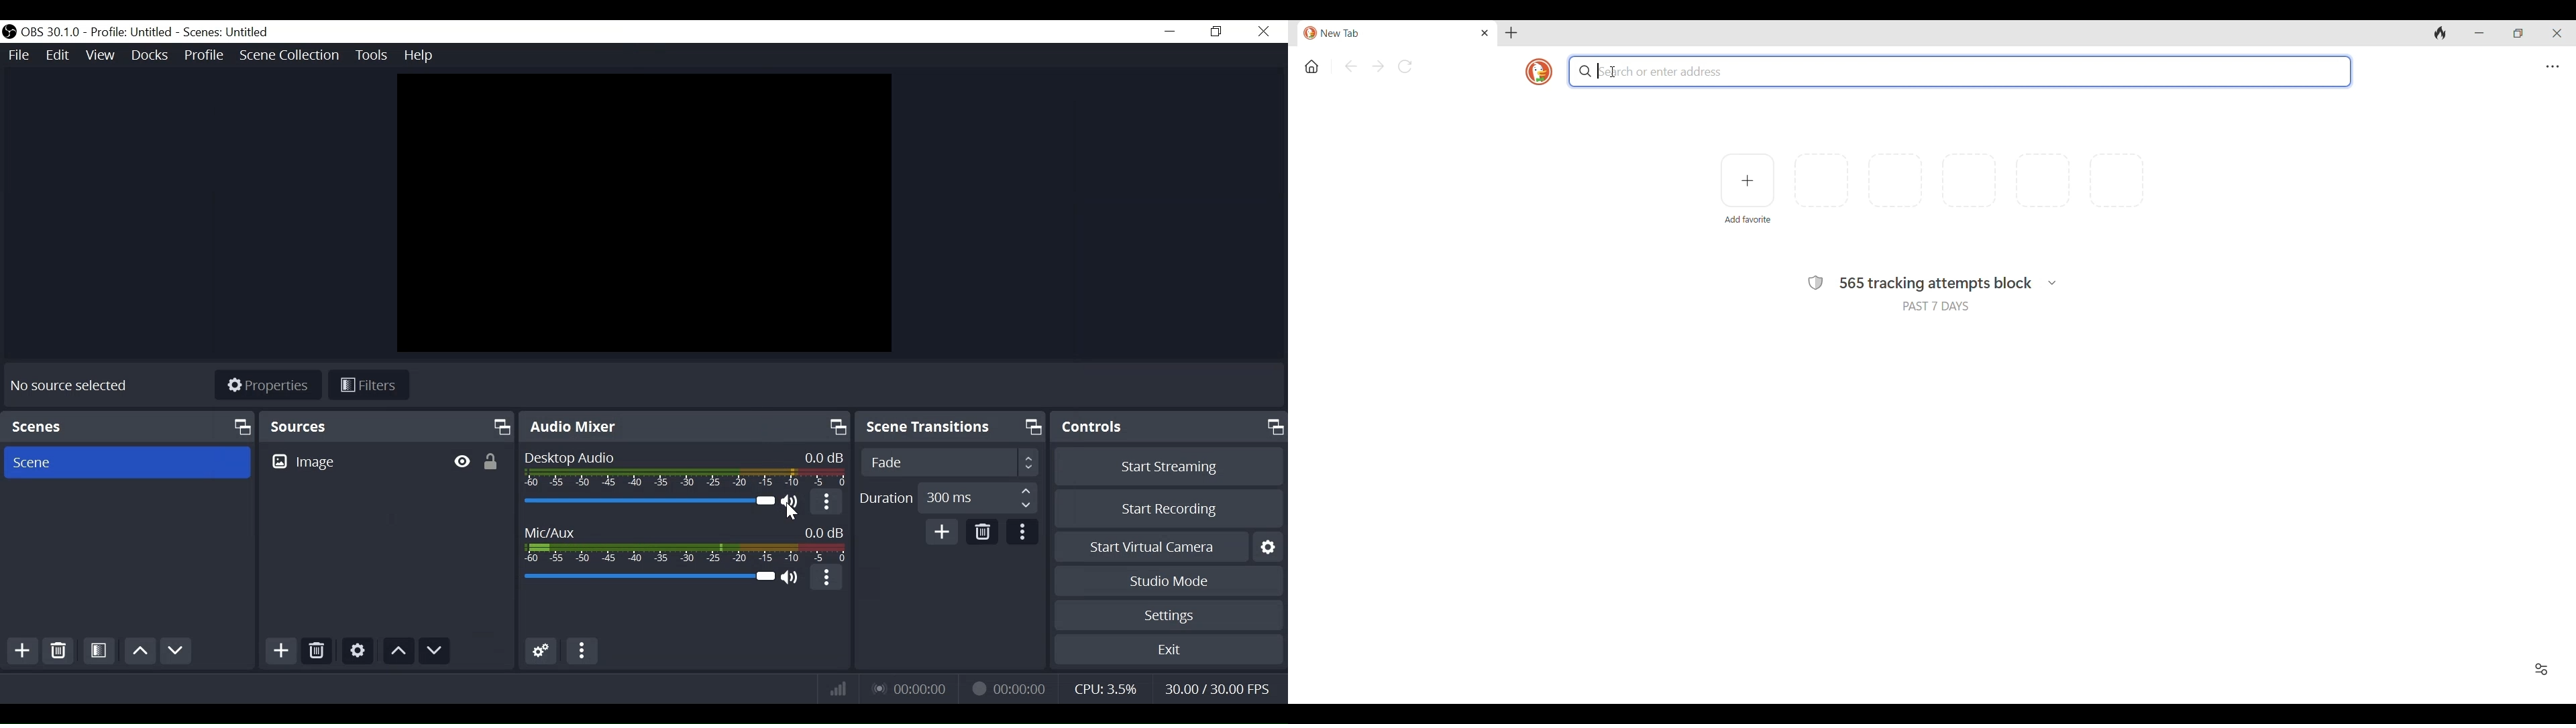 The image size is (2576, 728). Describe the element at coordinates (835, 688) in the screenshot. I see `Bitrate` at that location.